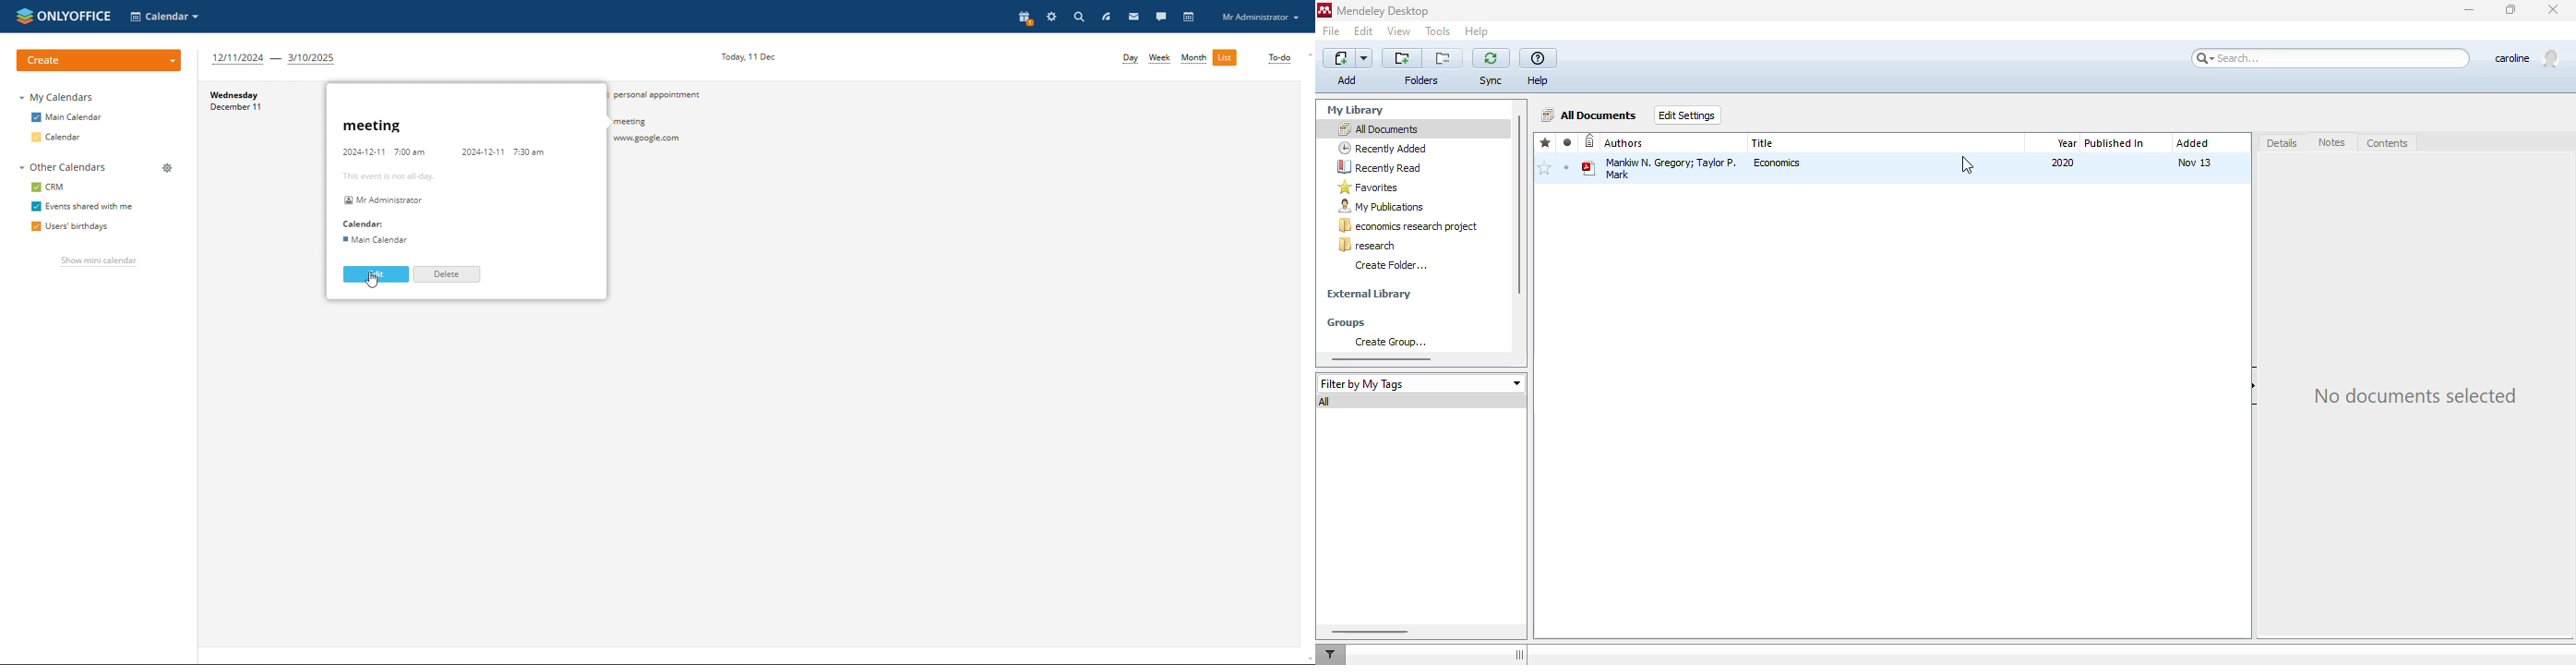 The image size is (2576, 672). What do you see at coordinates (1492, 81) in the screenshot?
I see `Sync` at bounding box center [1492, 81].